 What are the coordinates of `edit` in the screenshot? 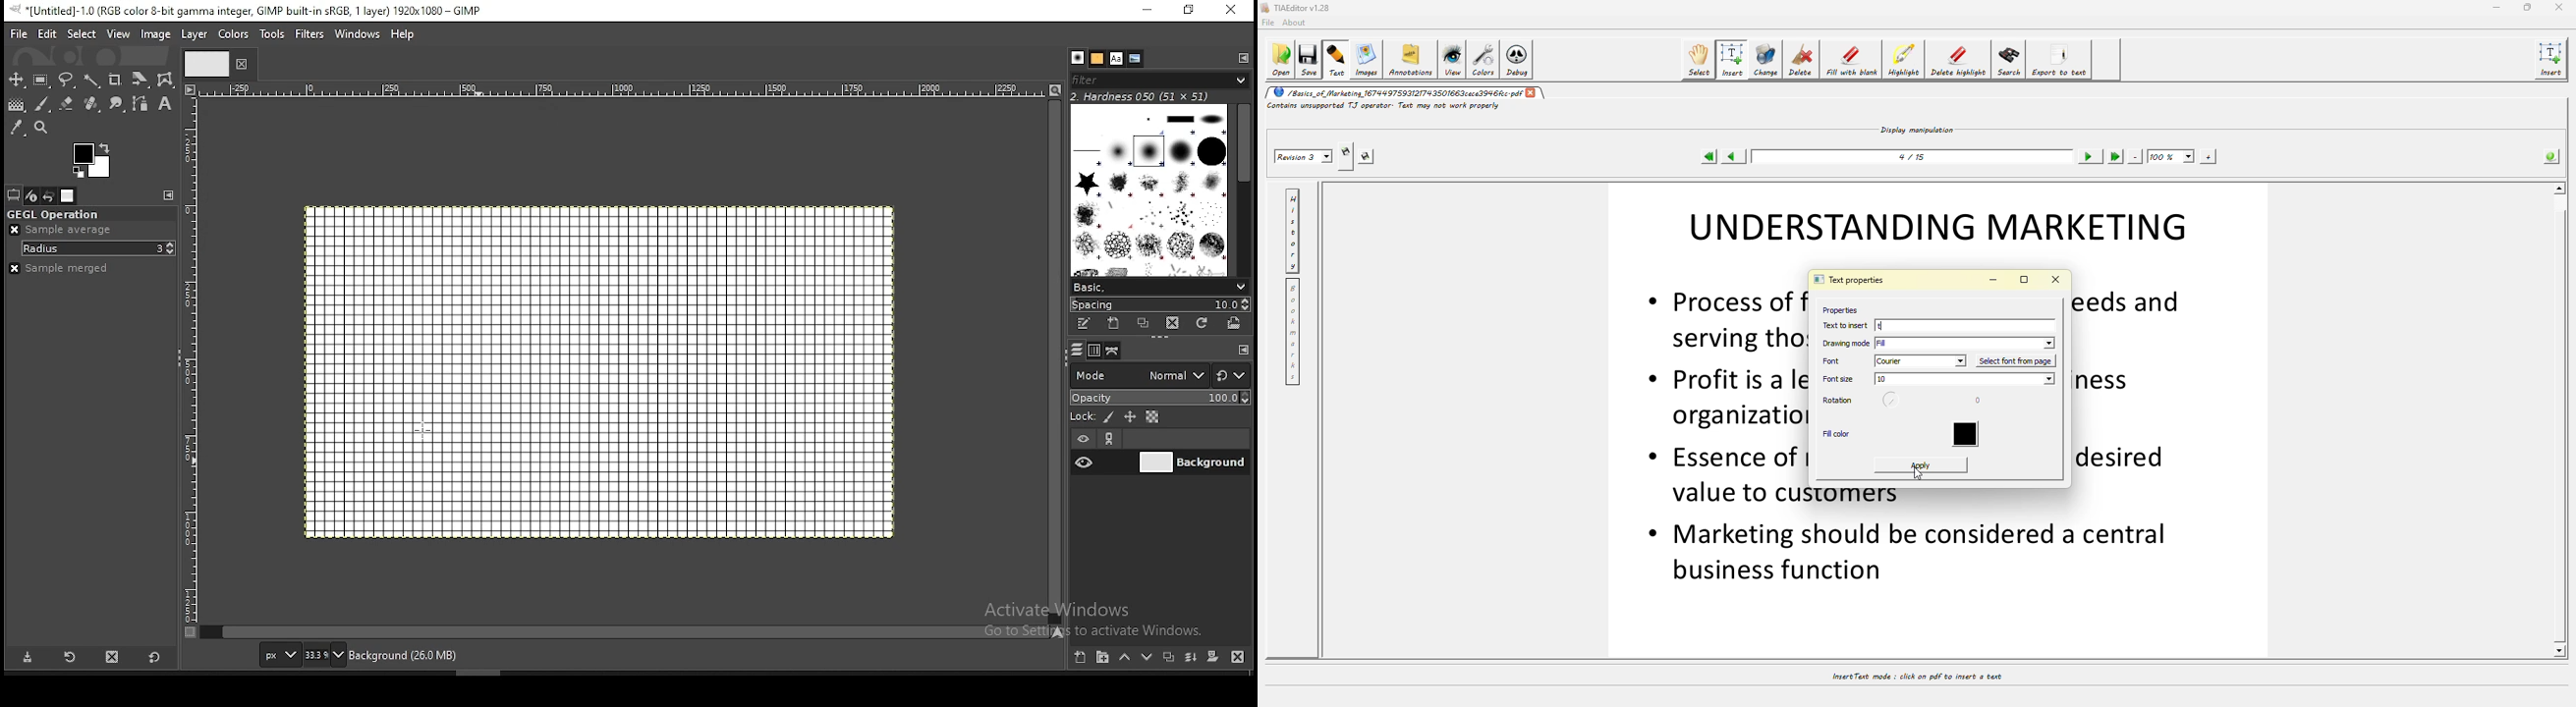 It's located at (47, 34).